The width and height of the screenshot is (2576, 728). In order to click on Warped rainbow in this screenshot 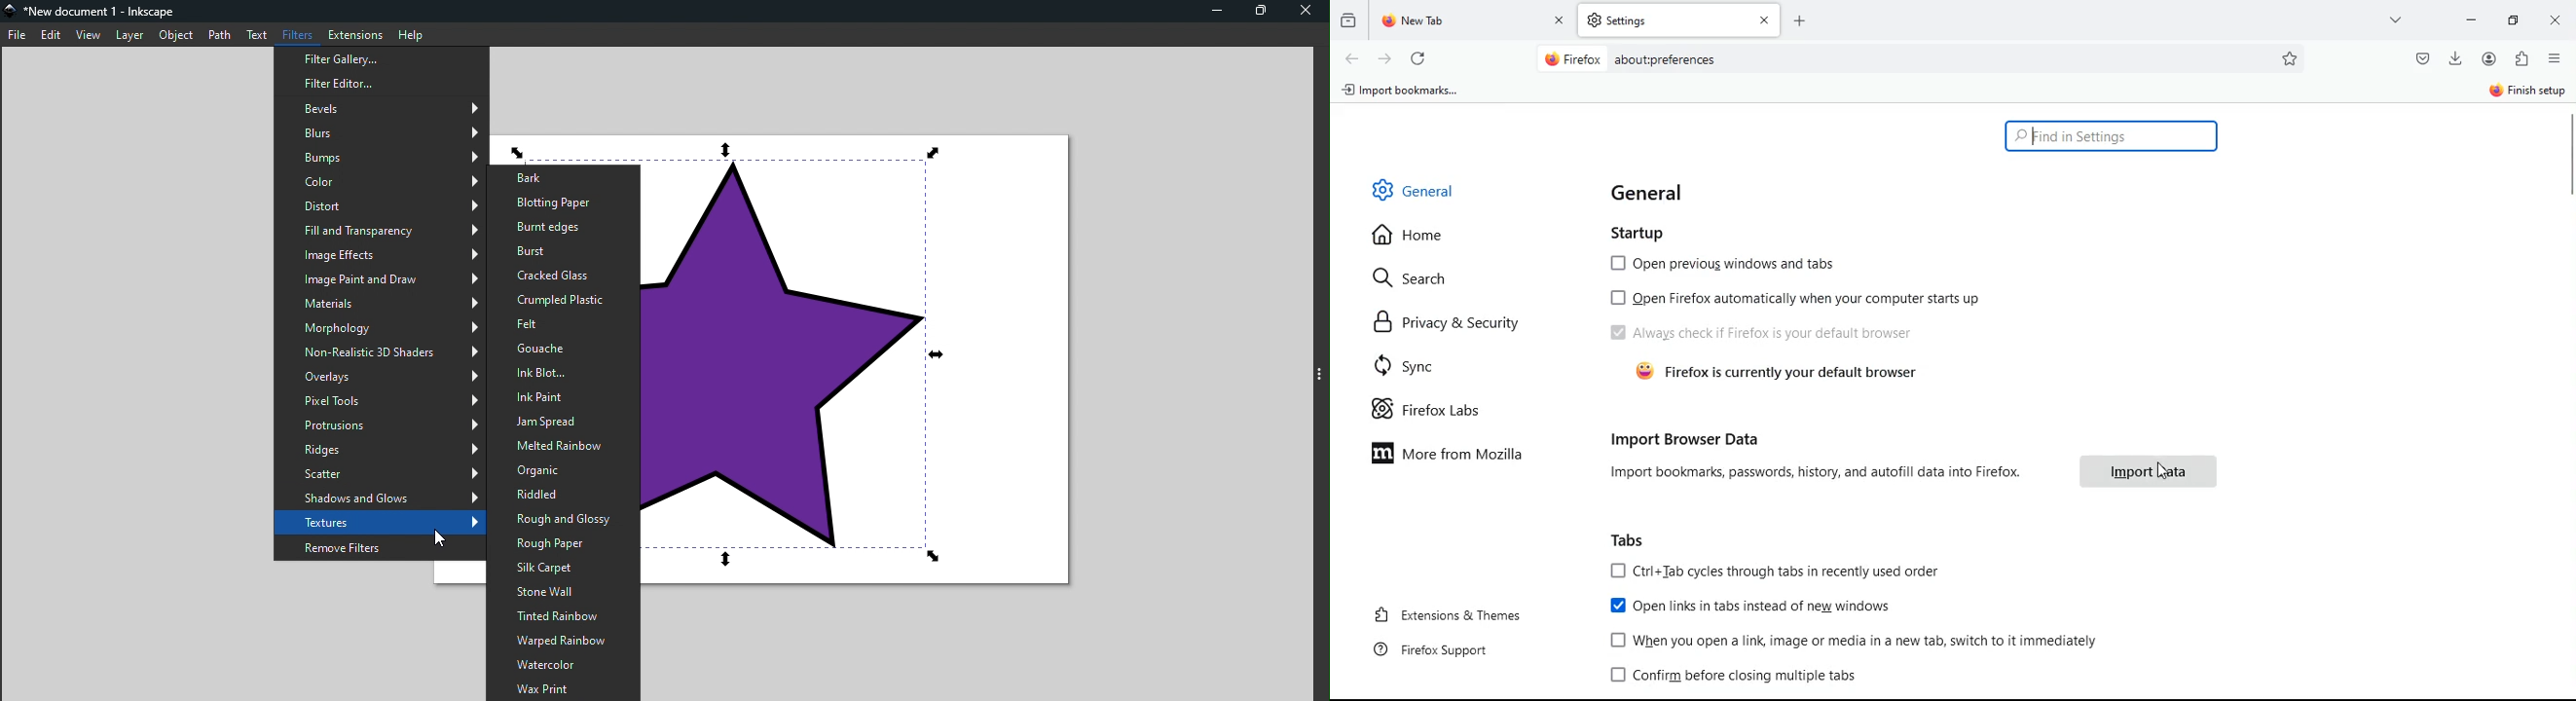, I will do `click(562, 642)`.